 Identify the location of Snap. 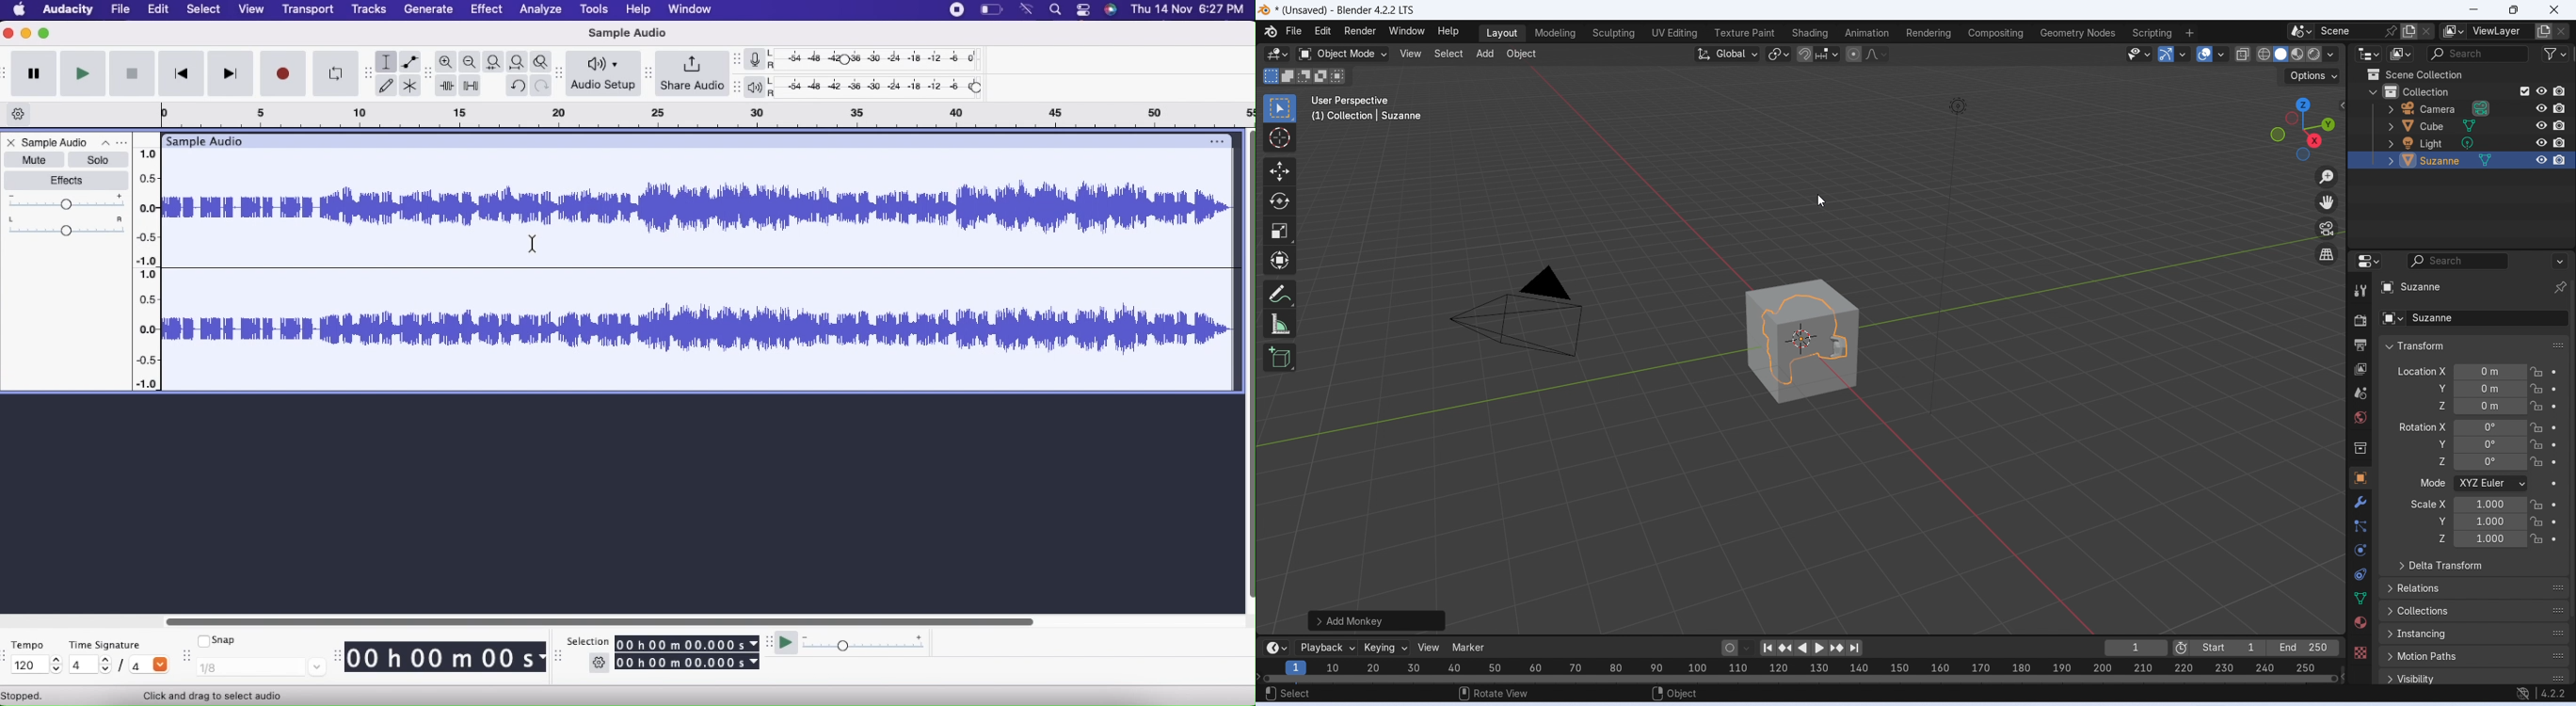
(220, 641).